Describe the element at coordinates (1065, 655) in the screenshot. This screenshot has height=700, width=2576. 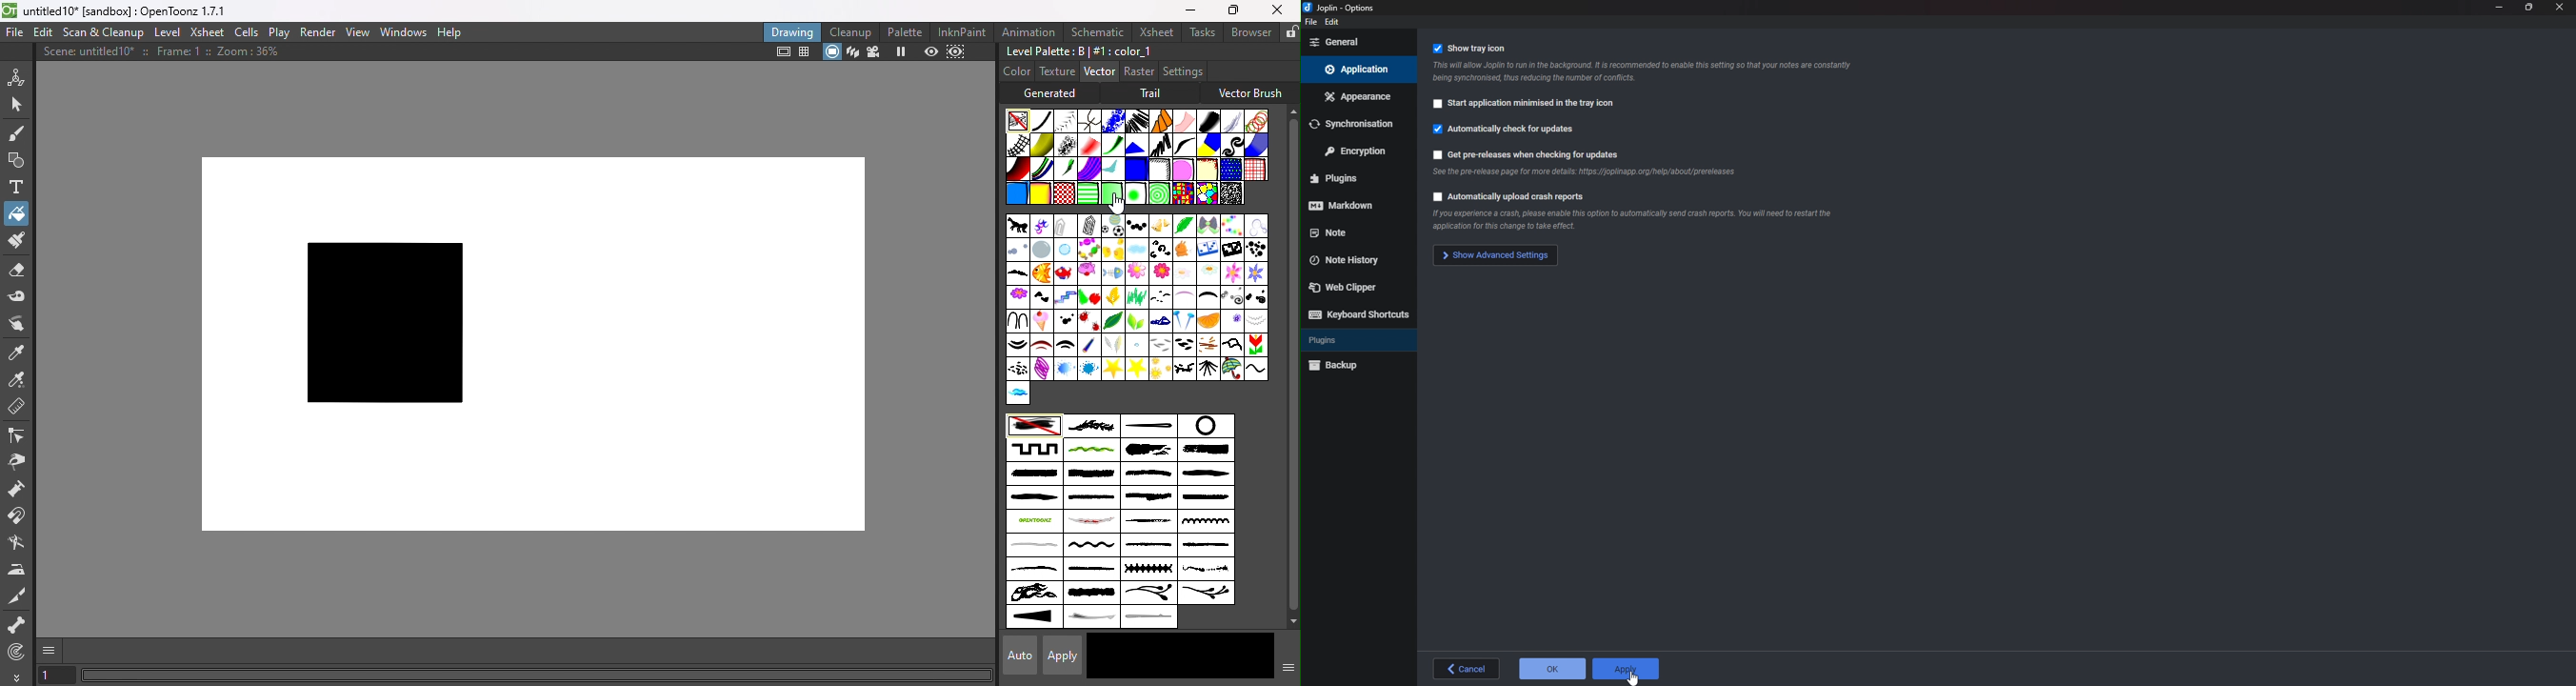
I see `Apply` at that location.